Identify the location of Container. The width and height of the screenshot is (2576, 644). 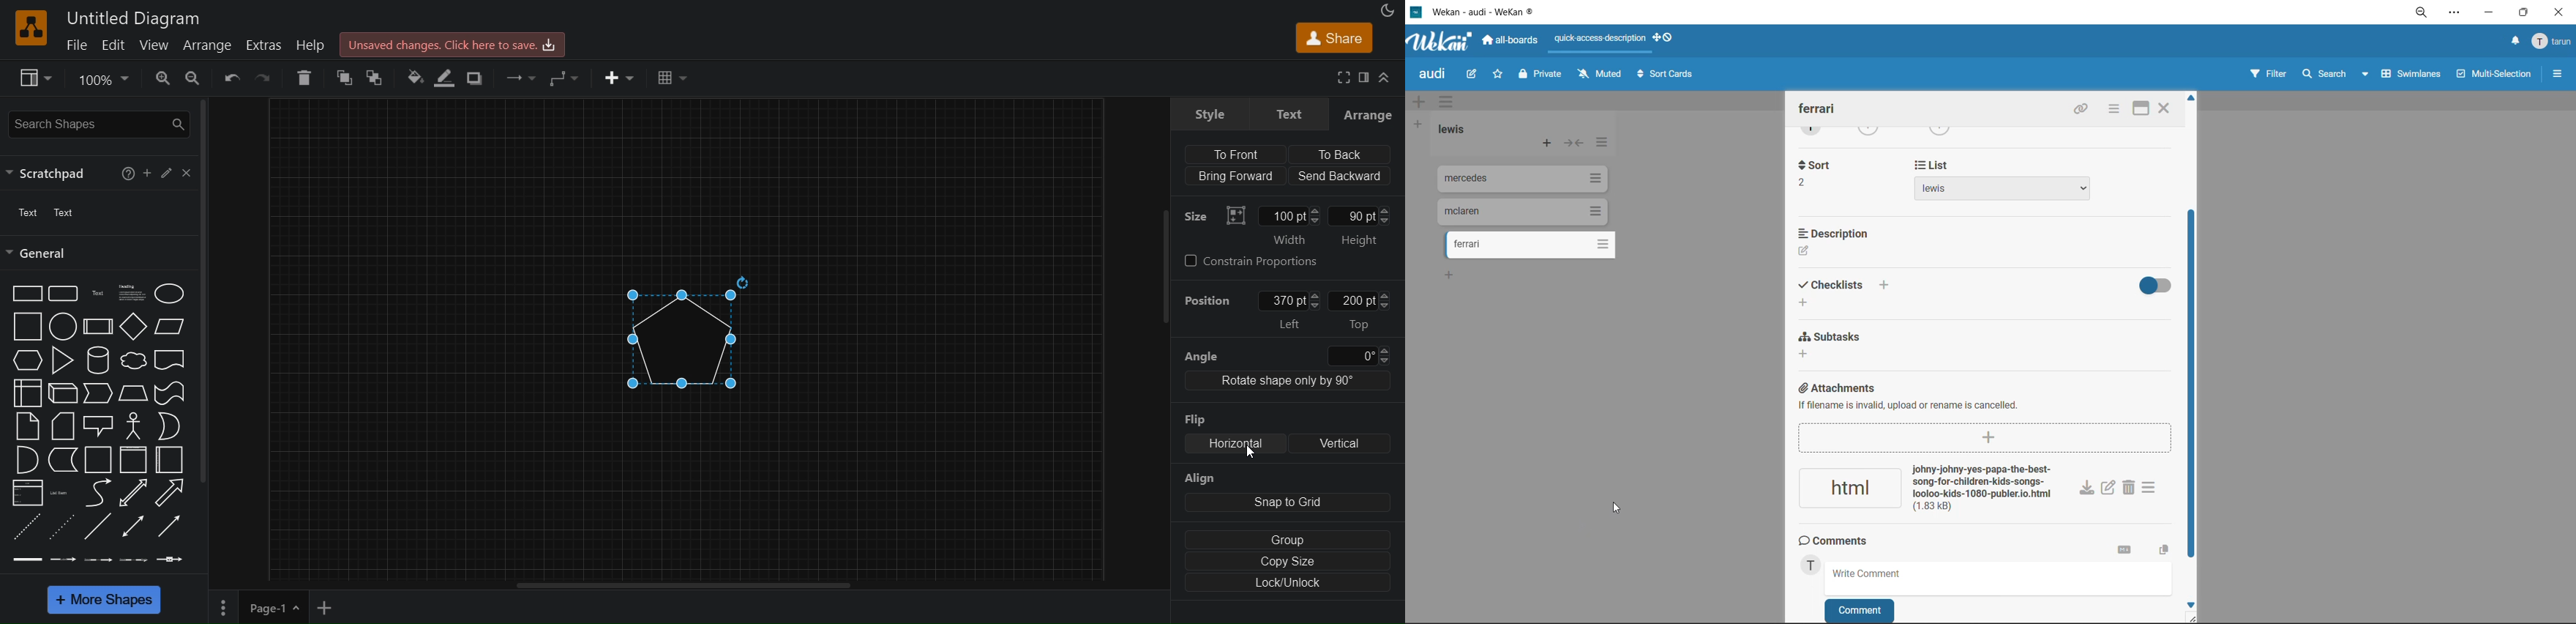
(134, 460).